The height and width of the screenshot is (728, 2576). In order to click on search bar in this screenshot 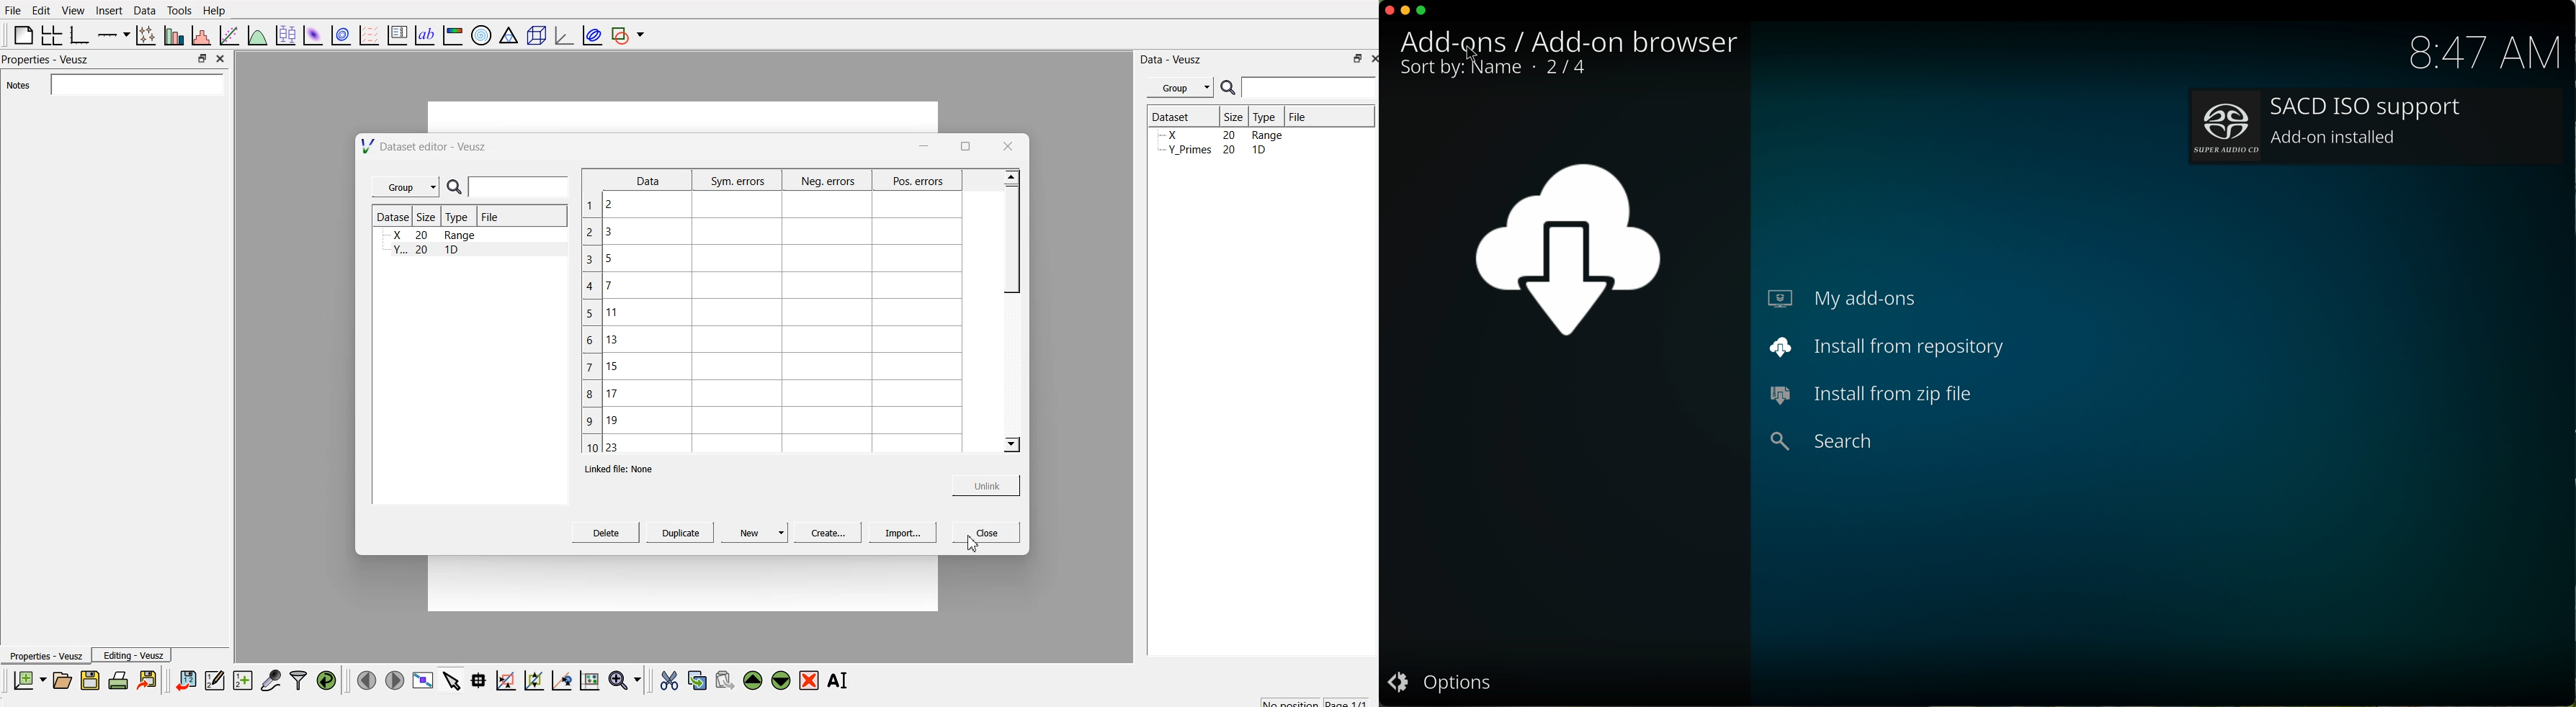, I will do `click(1310, 87)`.